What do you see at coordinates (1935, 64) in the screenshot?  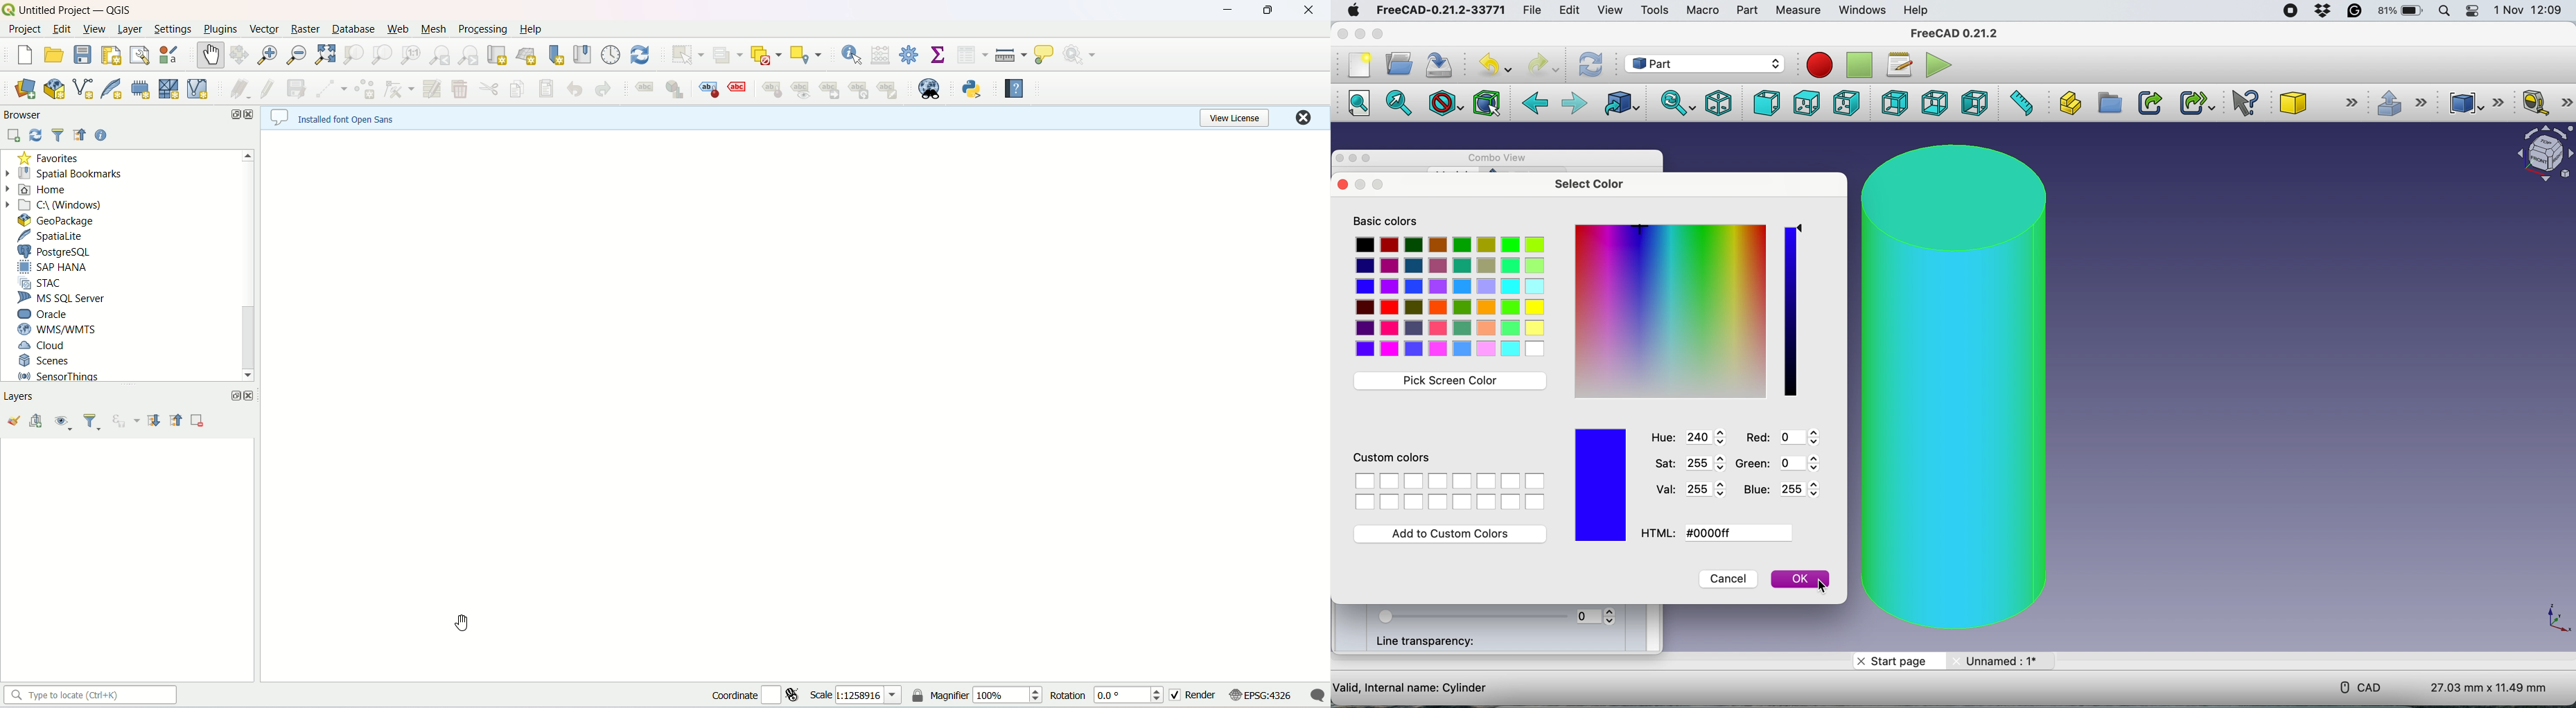 I see `execute macros` at bounding box center [1935, 64].